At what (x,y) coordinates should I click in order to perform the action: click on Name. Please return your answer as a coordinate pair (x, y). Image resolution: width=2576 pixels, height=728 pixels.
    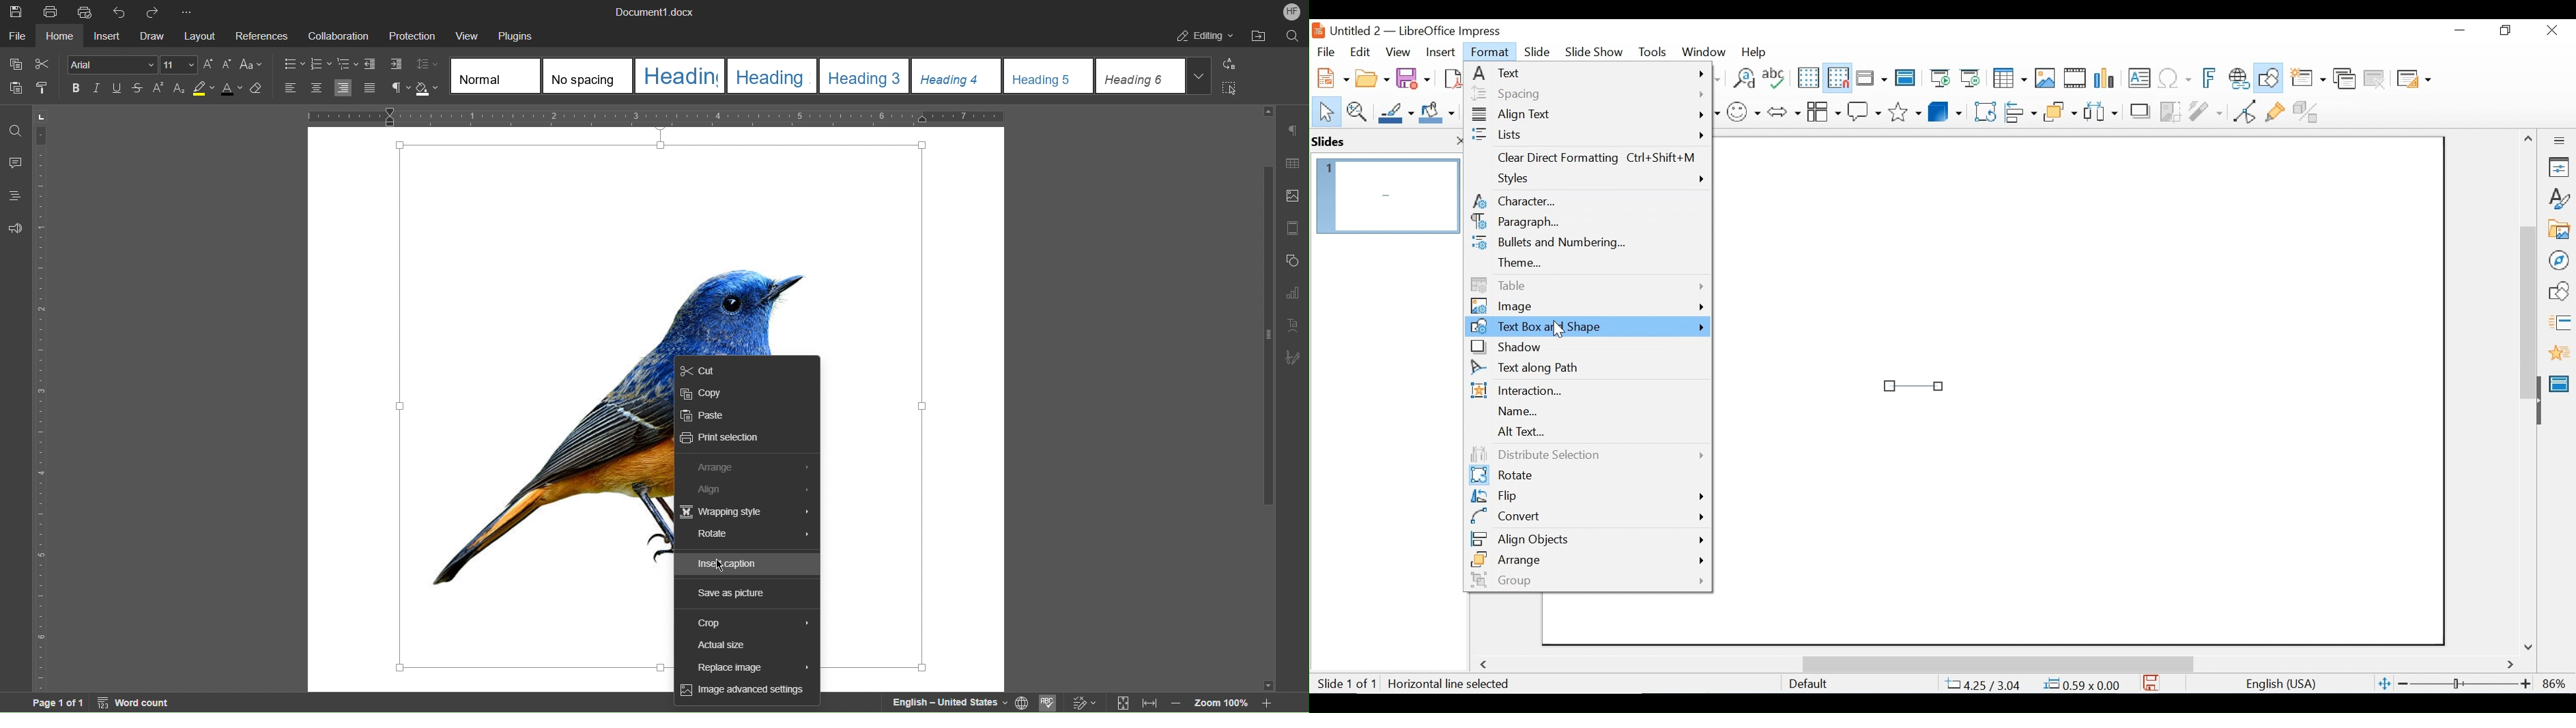
    Looking at the image, I should click on (1586, 412).